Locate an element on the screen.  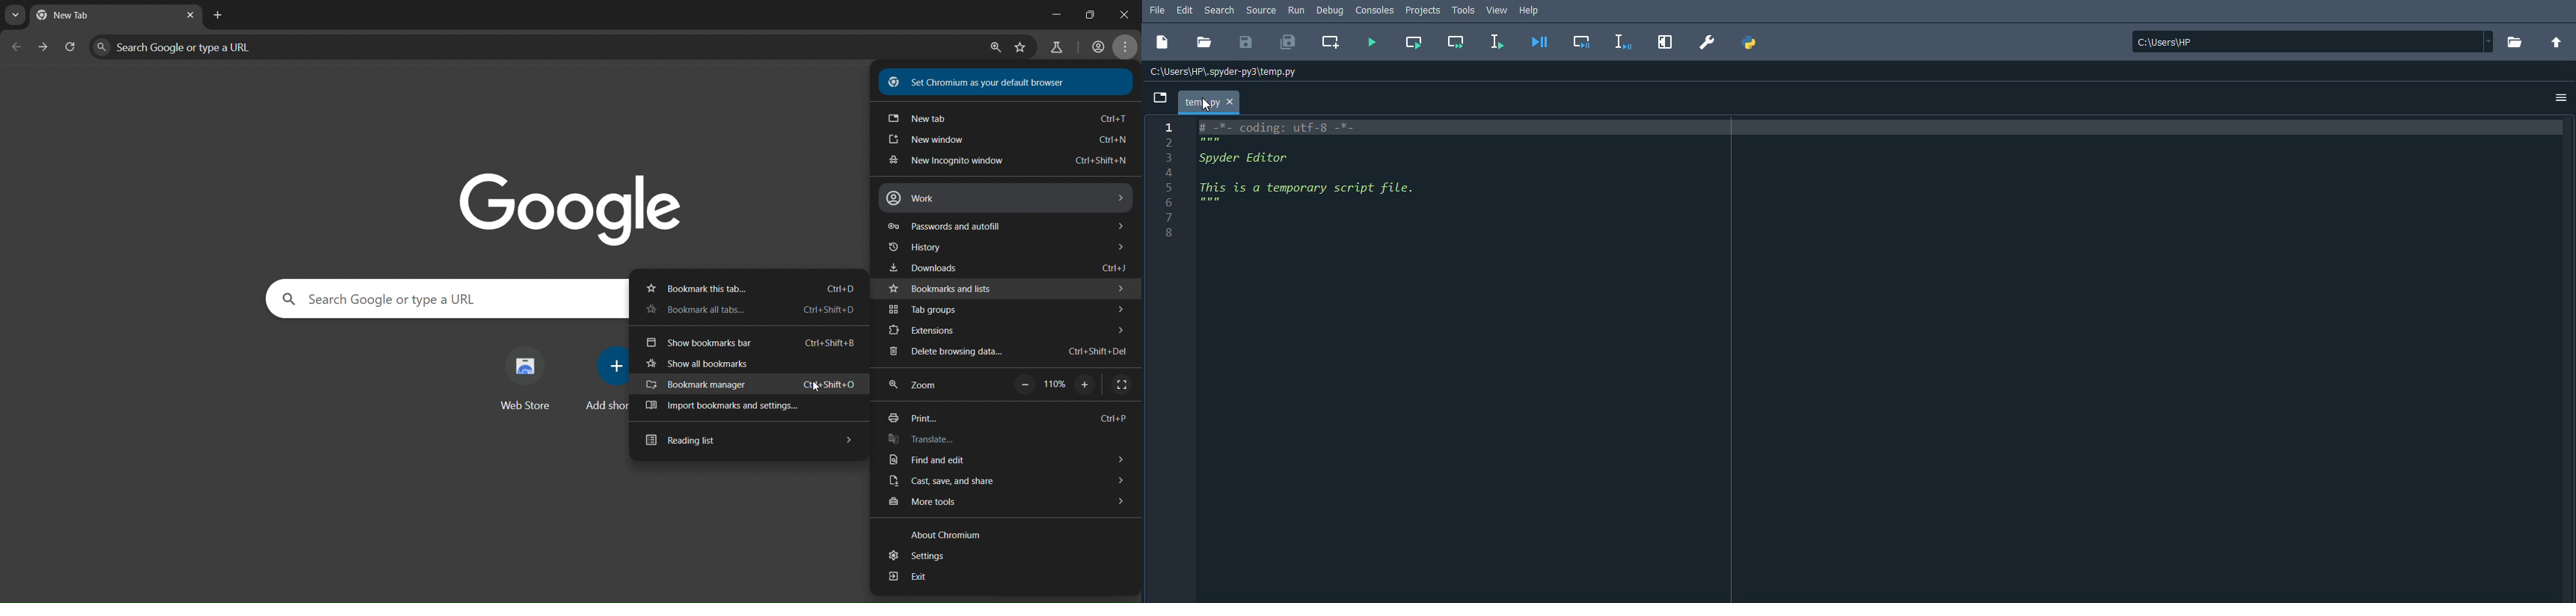
tab groups is located at coordinates (1007, 310).